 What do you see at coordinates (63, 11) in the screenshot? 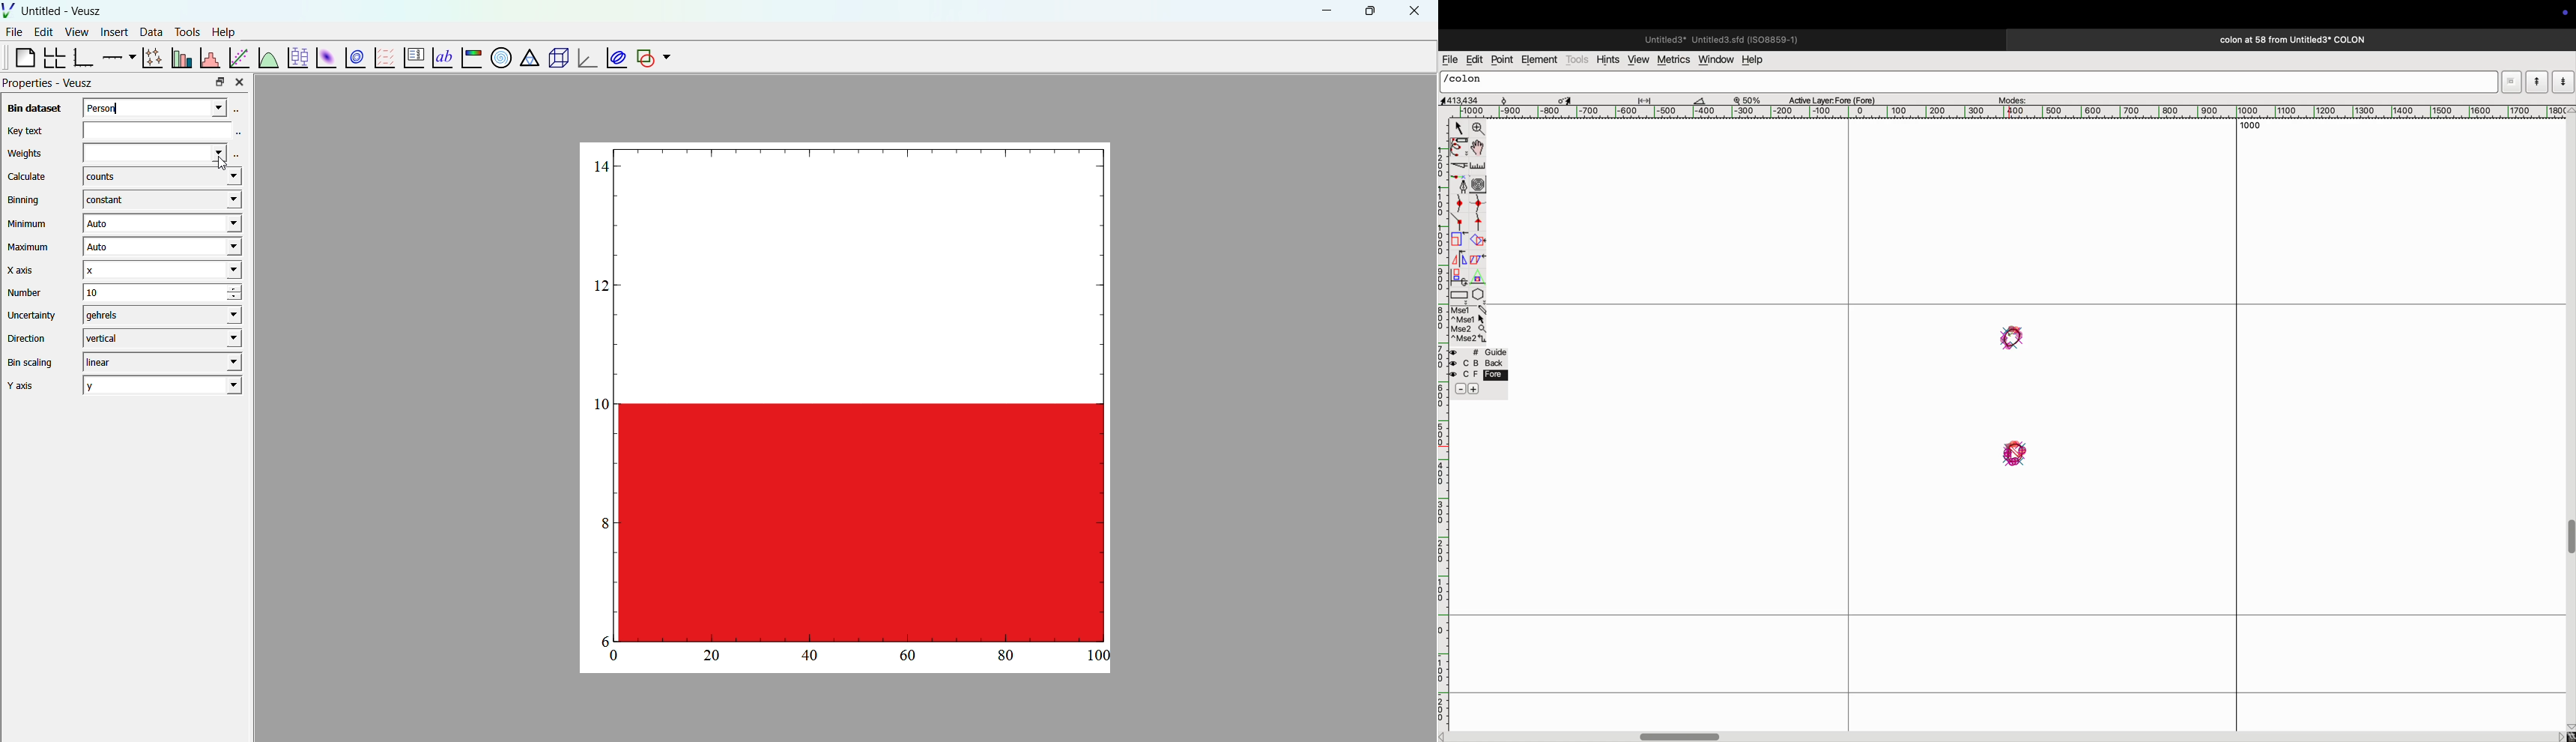
I see `Untitled - Veusz` at bounding box center [63, 11].